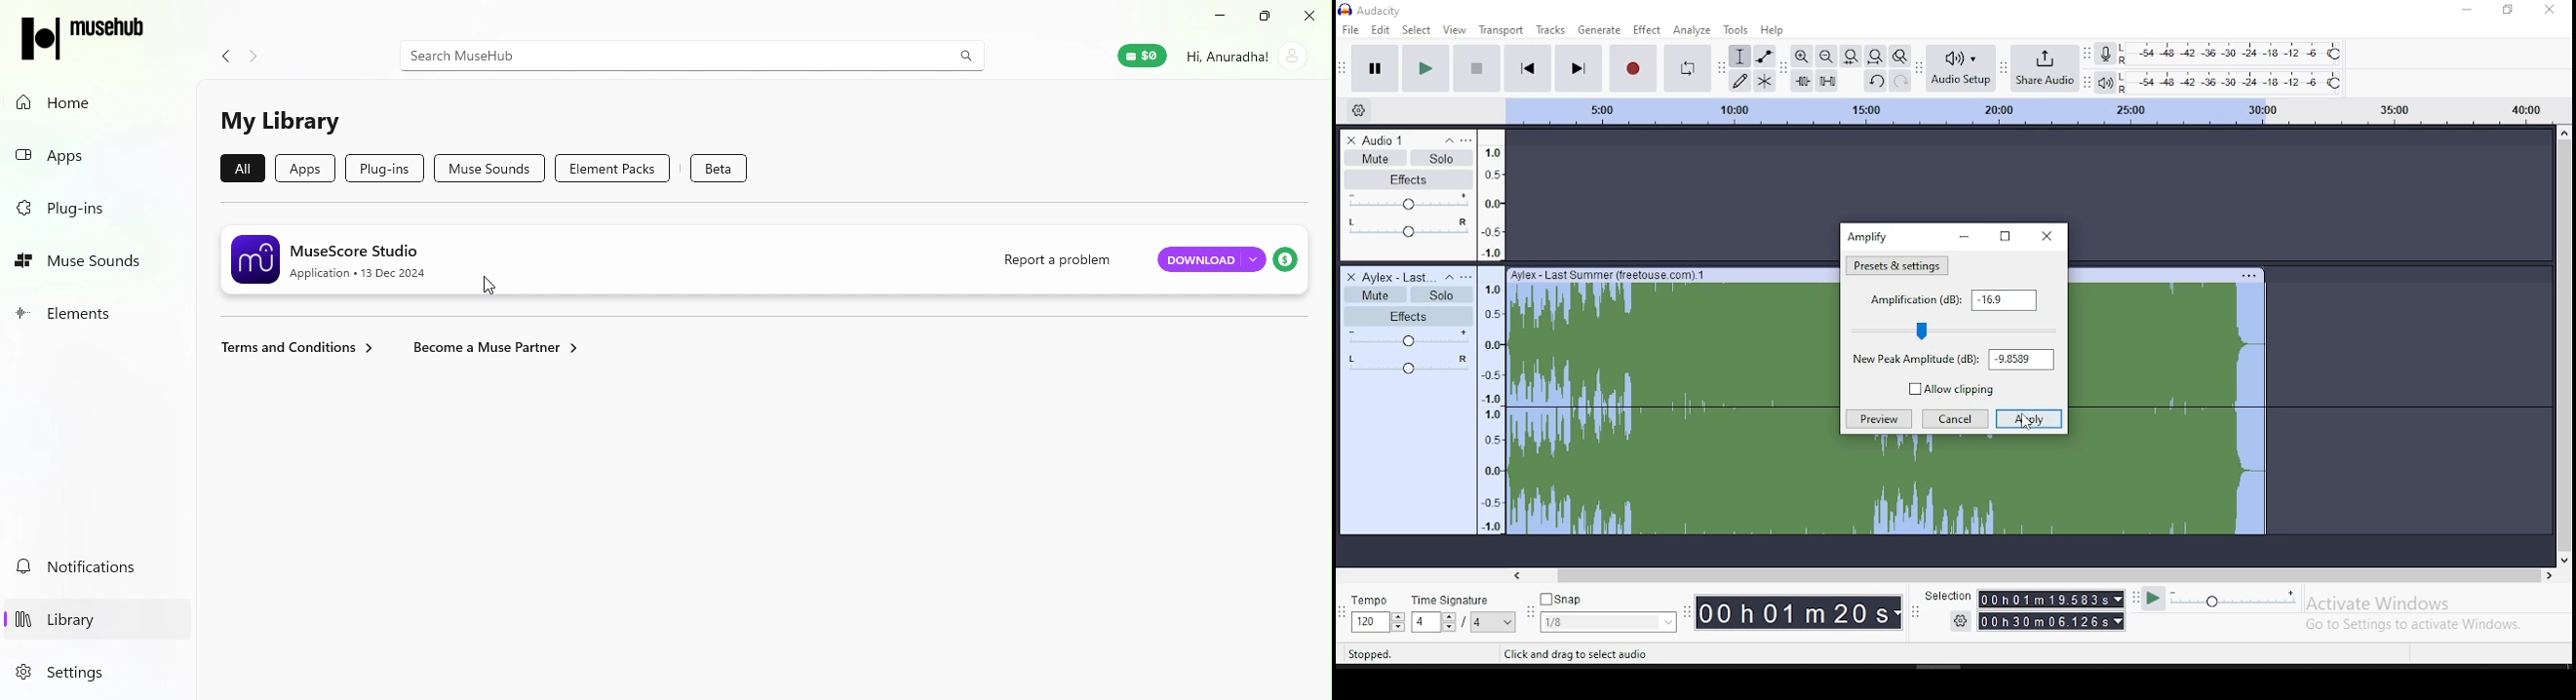 Image resolution: width=2576 pixels, height=700 pixels. Describe the element at coordinates (1505, 28) in the screenshot. I see `transport` at that location.